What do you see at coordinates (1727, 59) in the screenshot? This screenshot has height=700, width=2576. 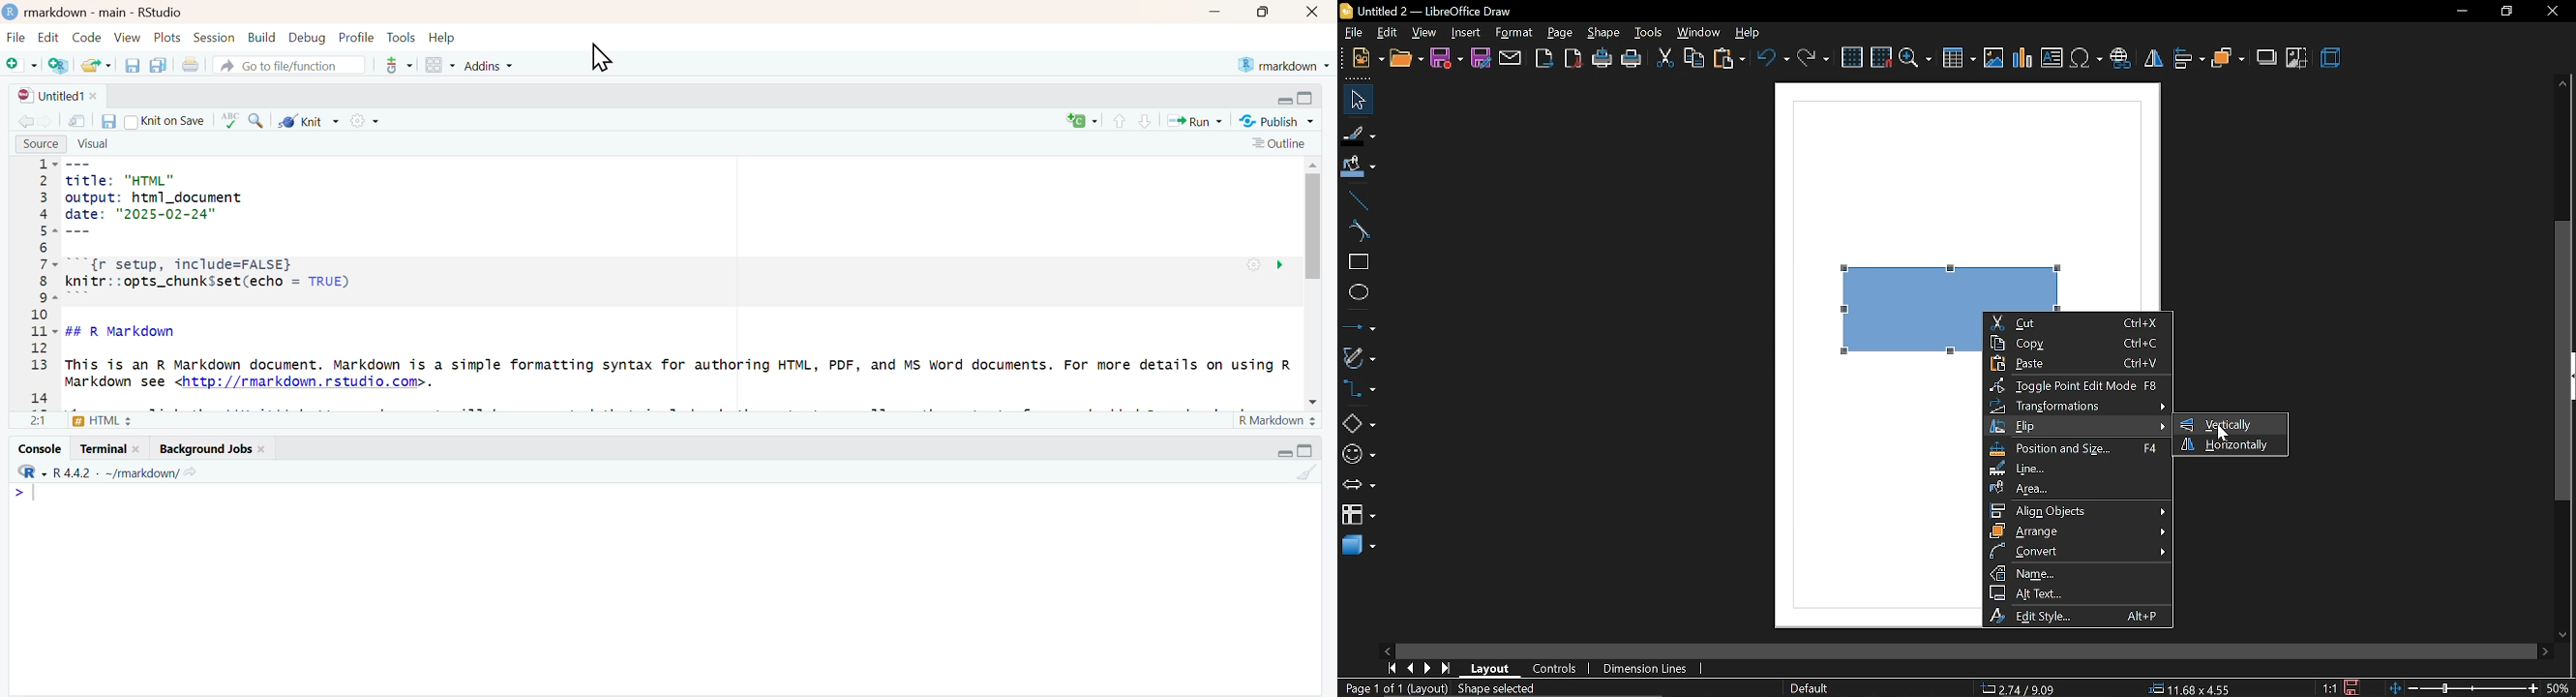 I see `paste` at bounding box center [1727, 59].